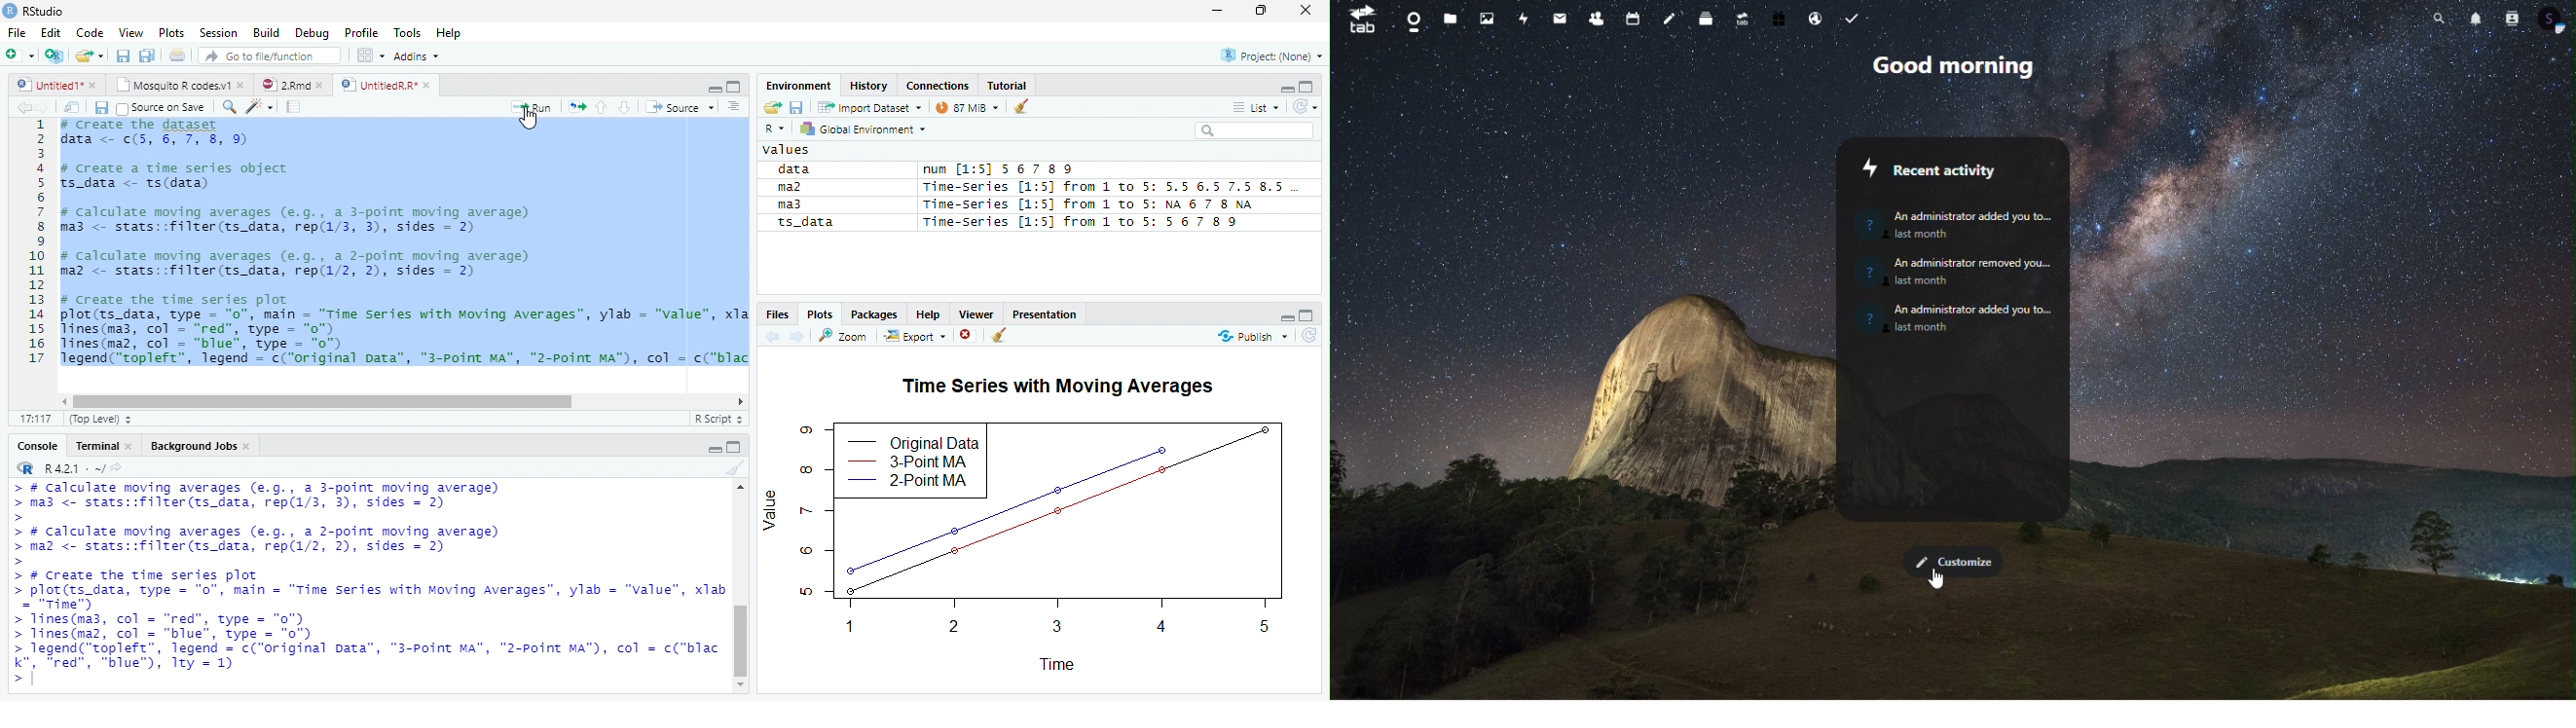  What do you see at coordinates (96, 446) in the screenshot?
I see `Terminal` at bounding box center [96, 446].